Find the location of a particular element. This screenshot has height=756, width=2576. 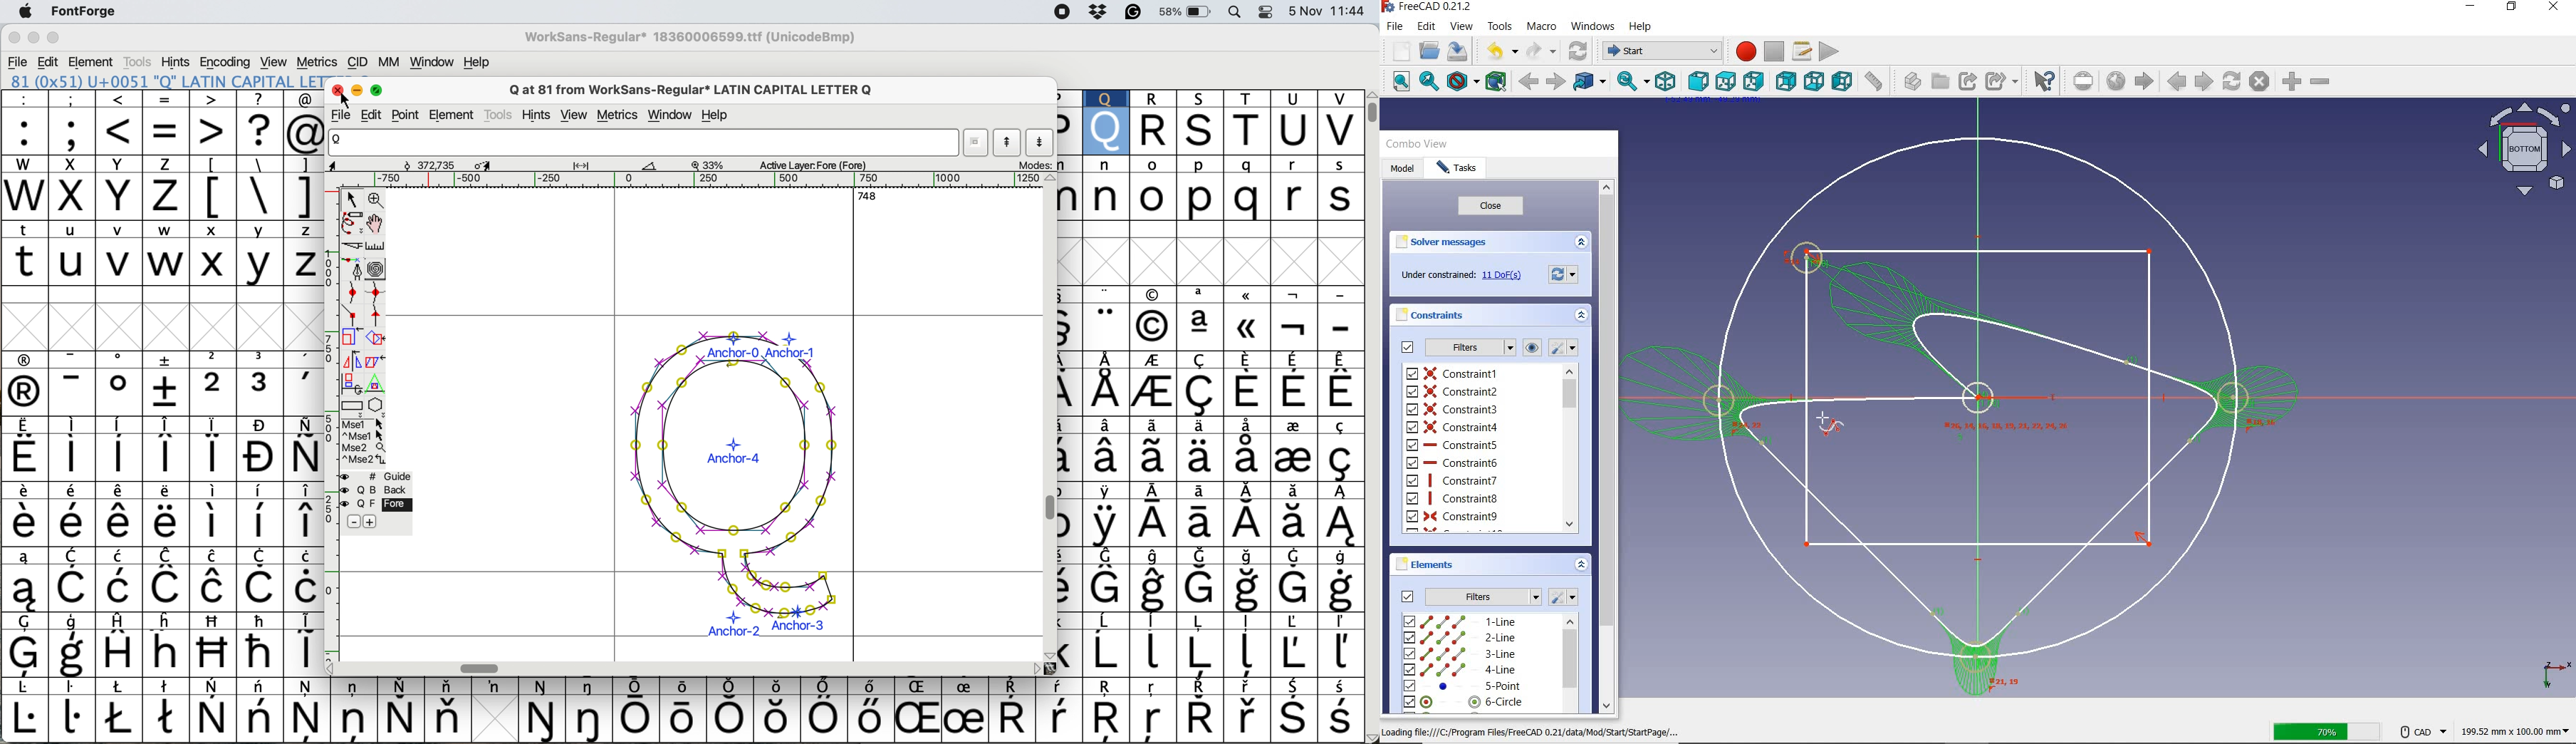

edit is located at coordinates (377, 115).